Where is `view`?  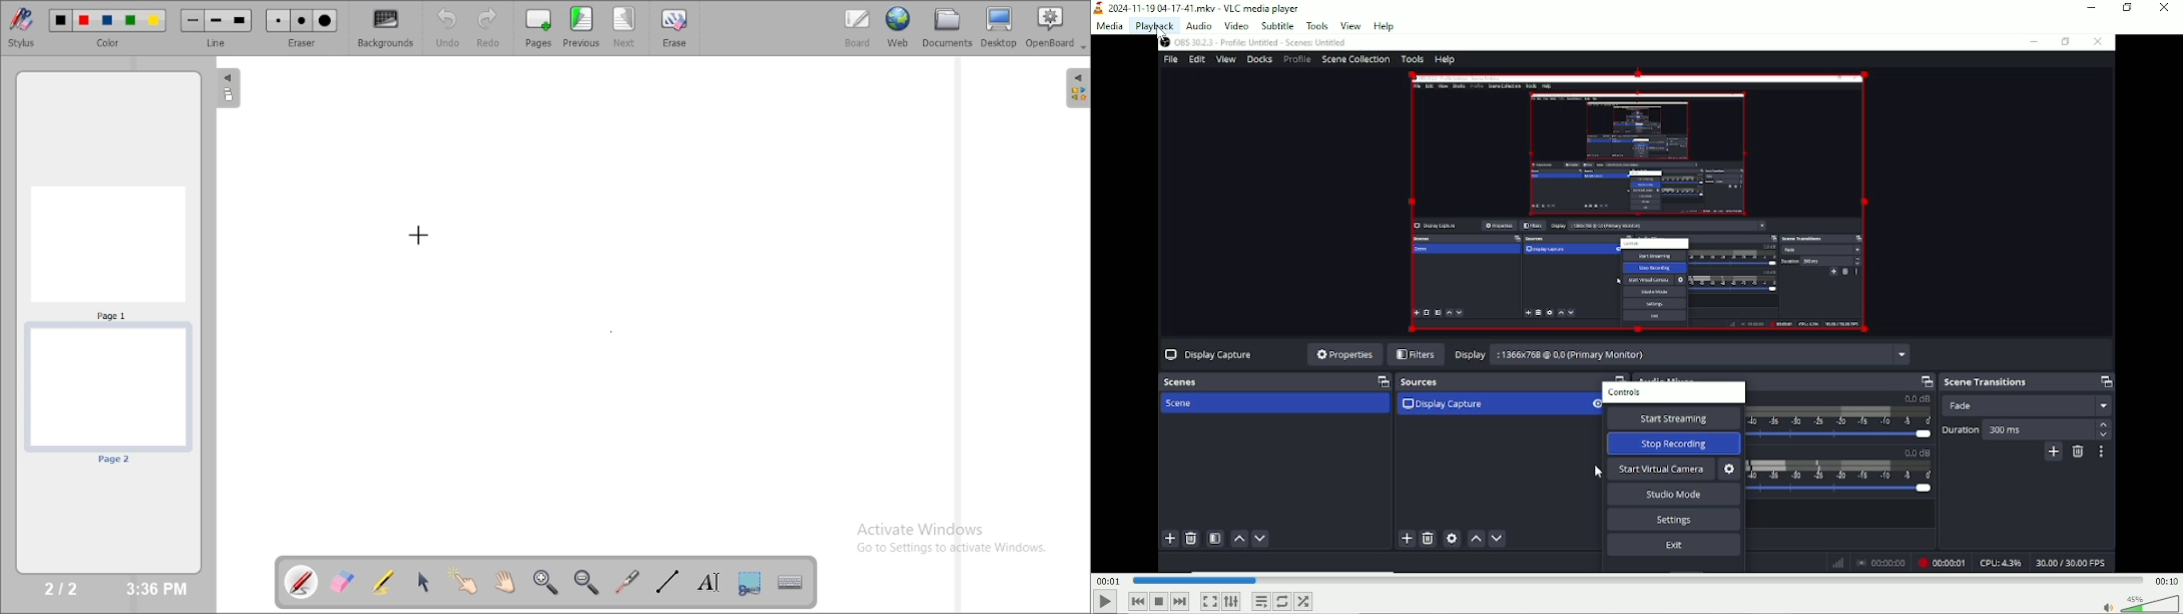 view is located at coordinates (1351, 24).